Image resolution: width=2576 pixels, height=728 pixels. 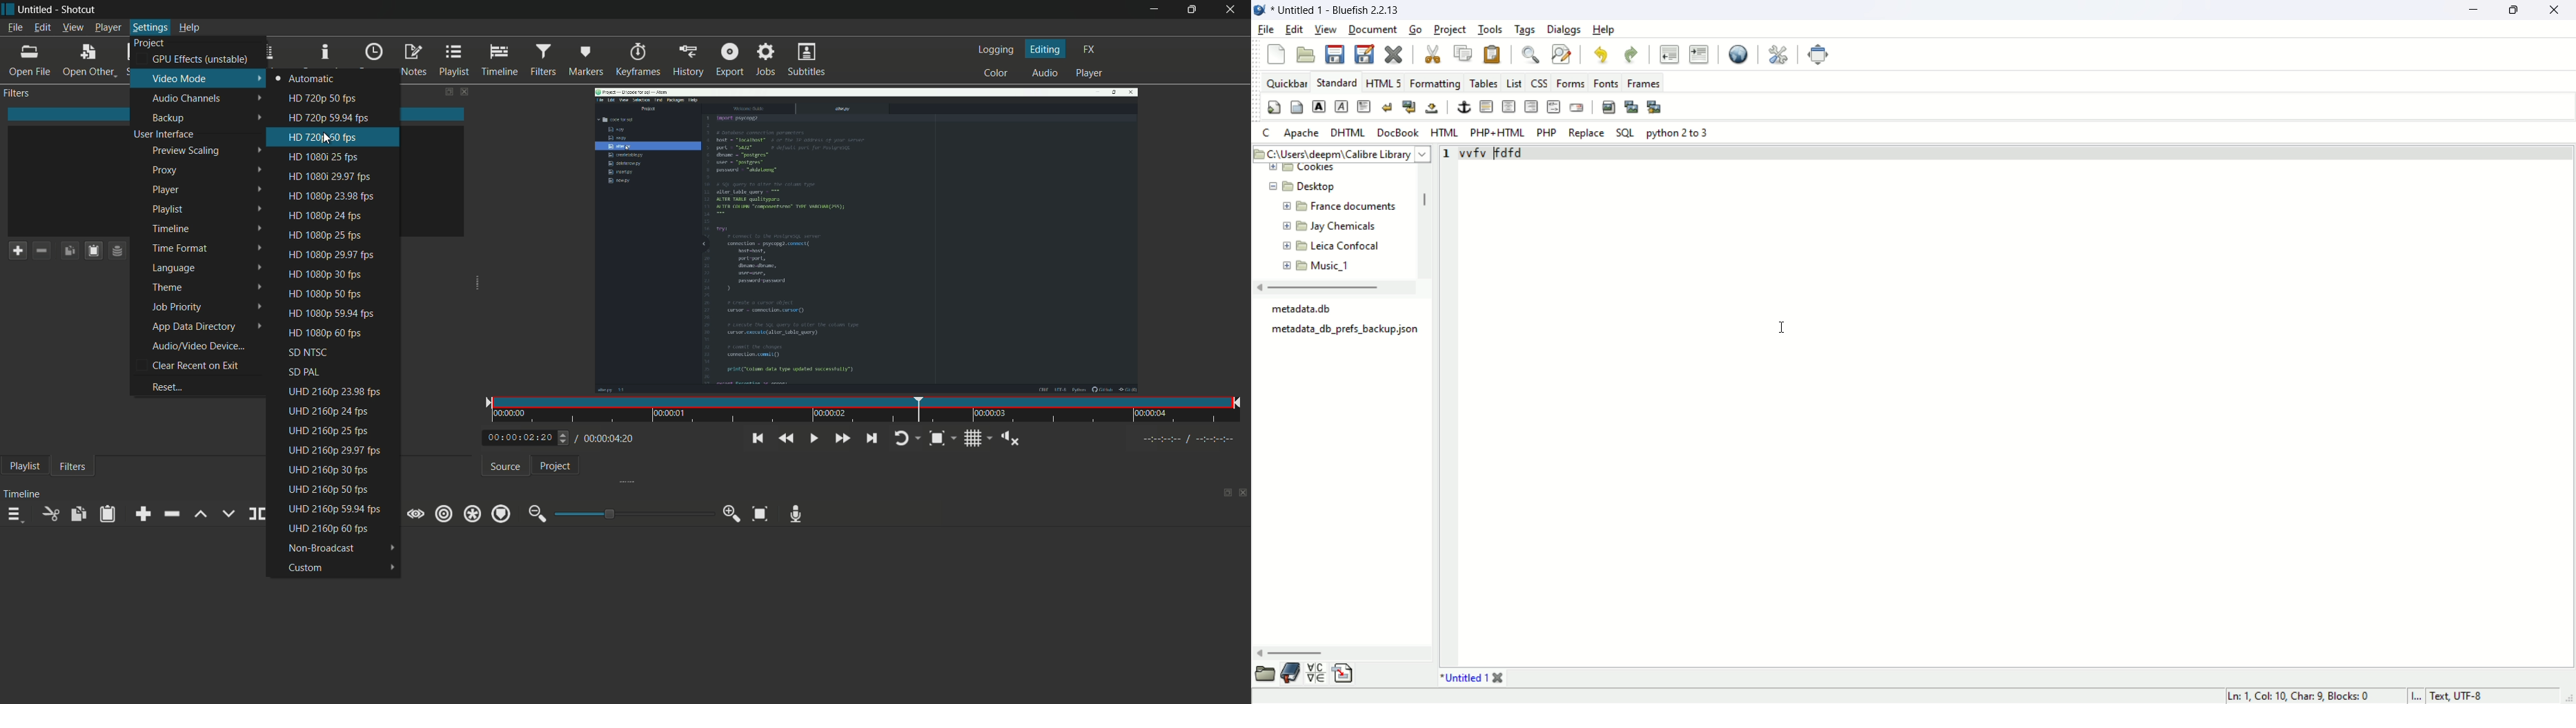 What do you see at coordinates (975, 438) in the screenshot?
I see `toggle grid` at bounding box center [975, 438].